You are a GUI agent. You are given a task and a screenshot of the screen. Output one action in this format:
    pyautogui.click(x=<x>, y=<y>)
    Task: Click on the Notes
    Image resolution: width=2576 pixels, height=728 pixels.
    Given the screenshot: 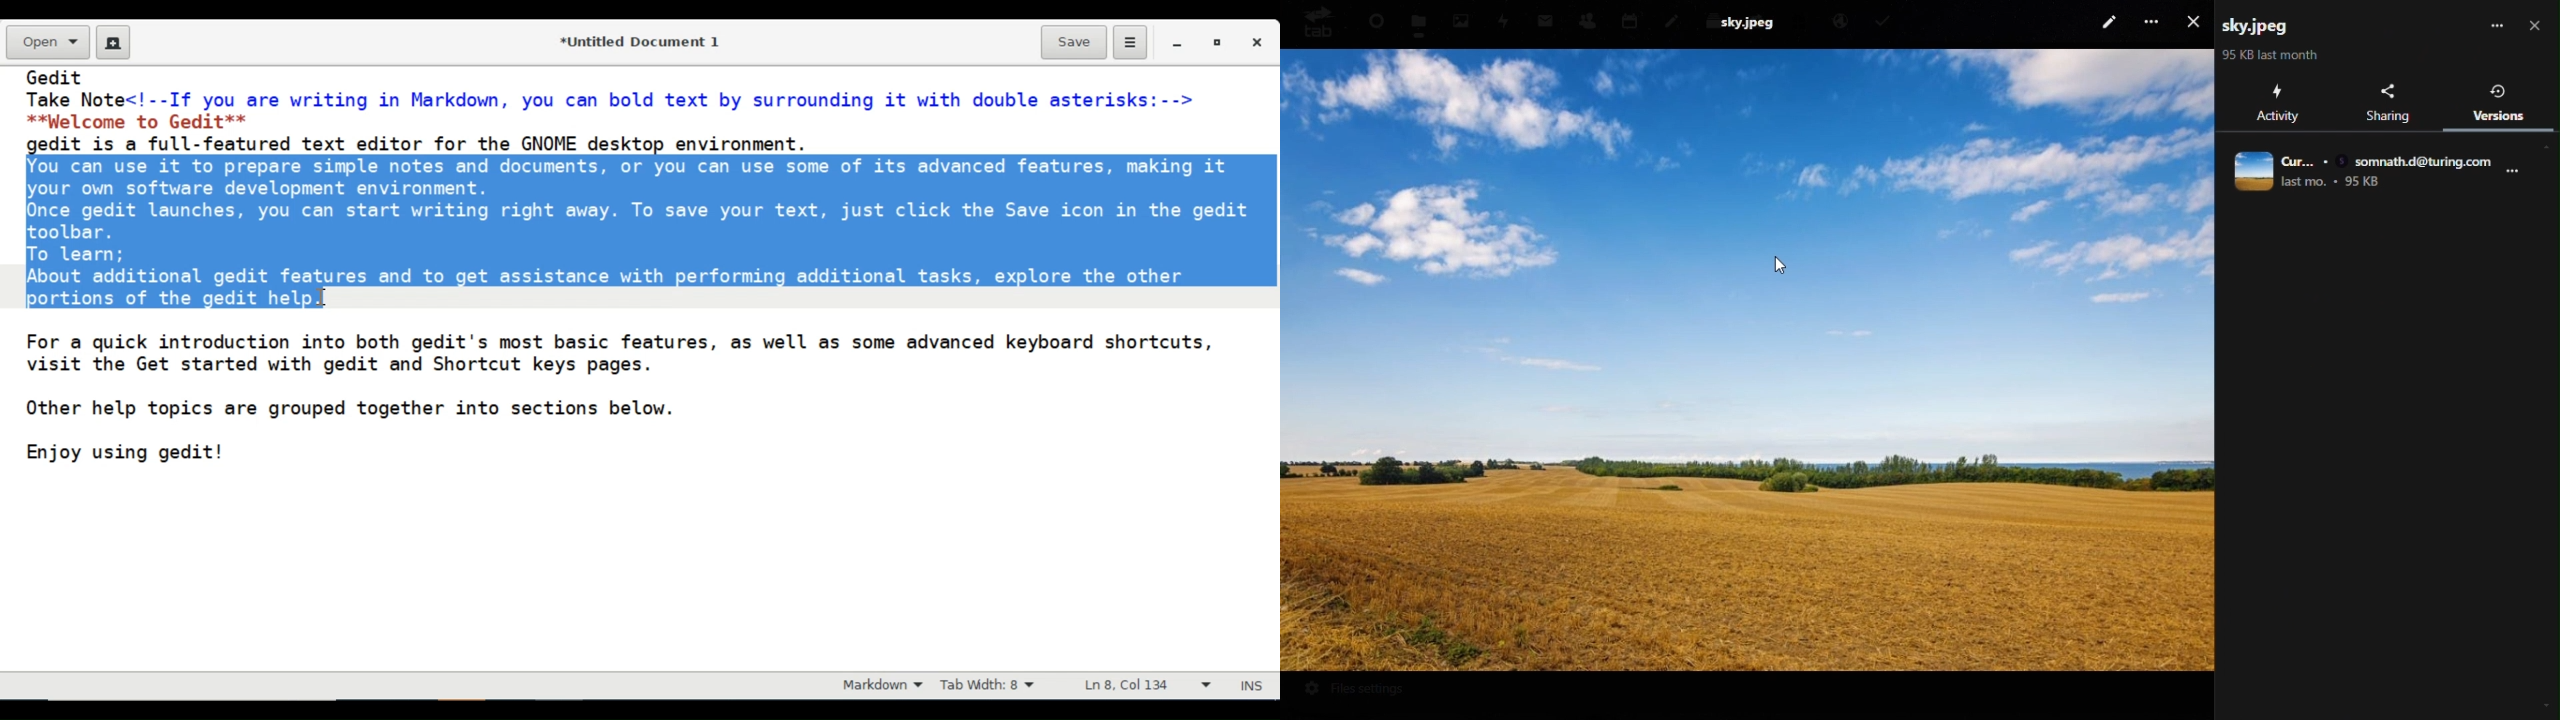 What is the action you would take?
    pyautogui.click(x=1672, y=19)
    